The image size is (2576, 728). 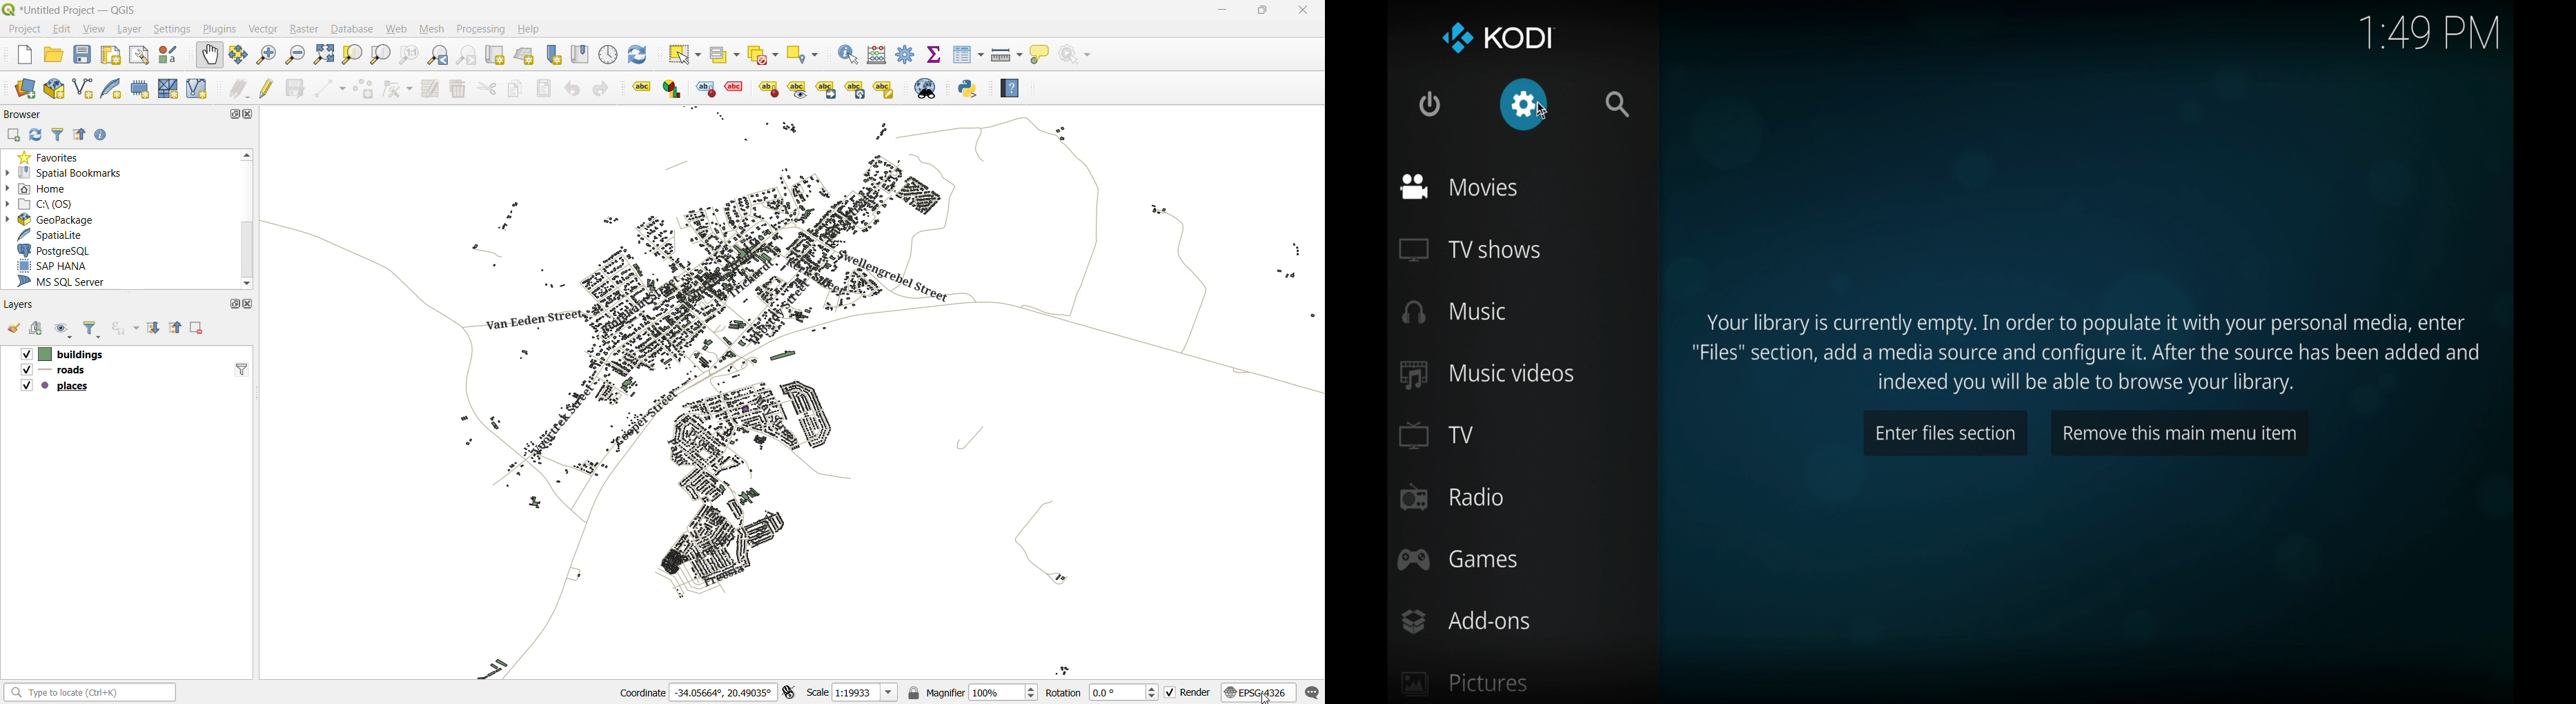 I want to click on remove this main menu item, so click(x=2180, y=432).